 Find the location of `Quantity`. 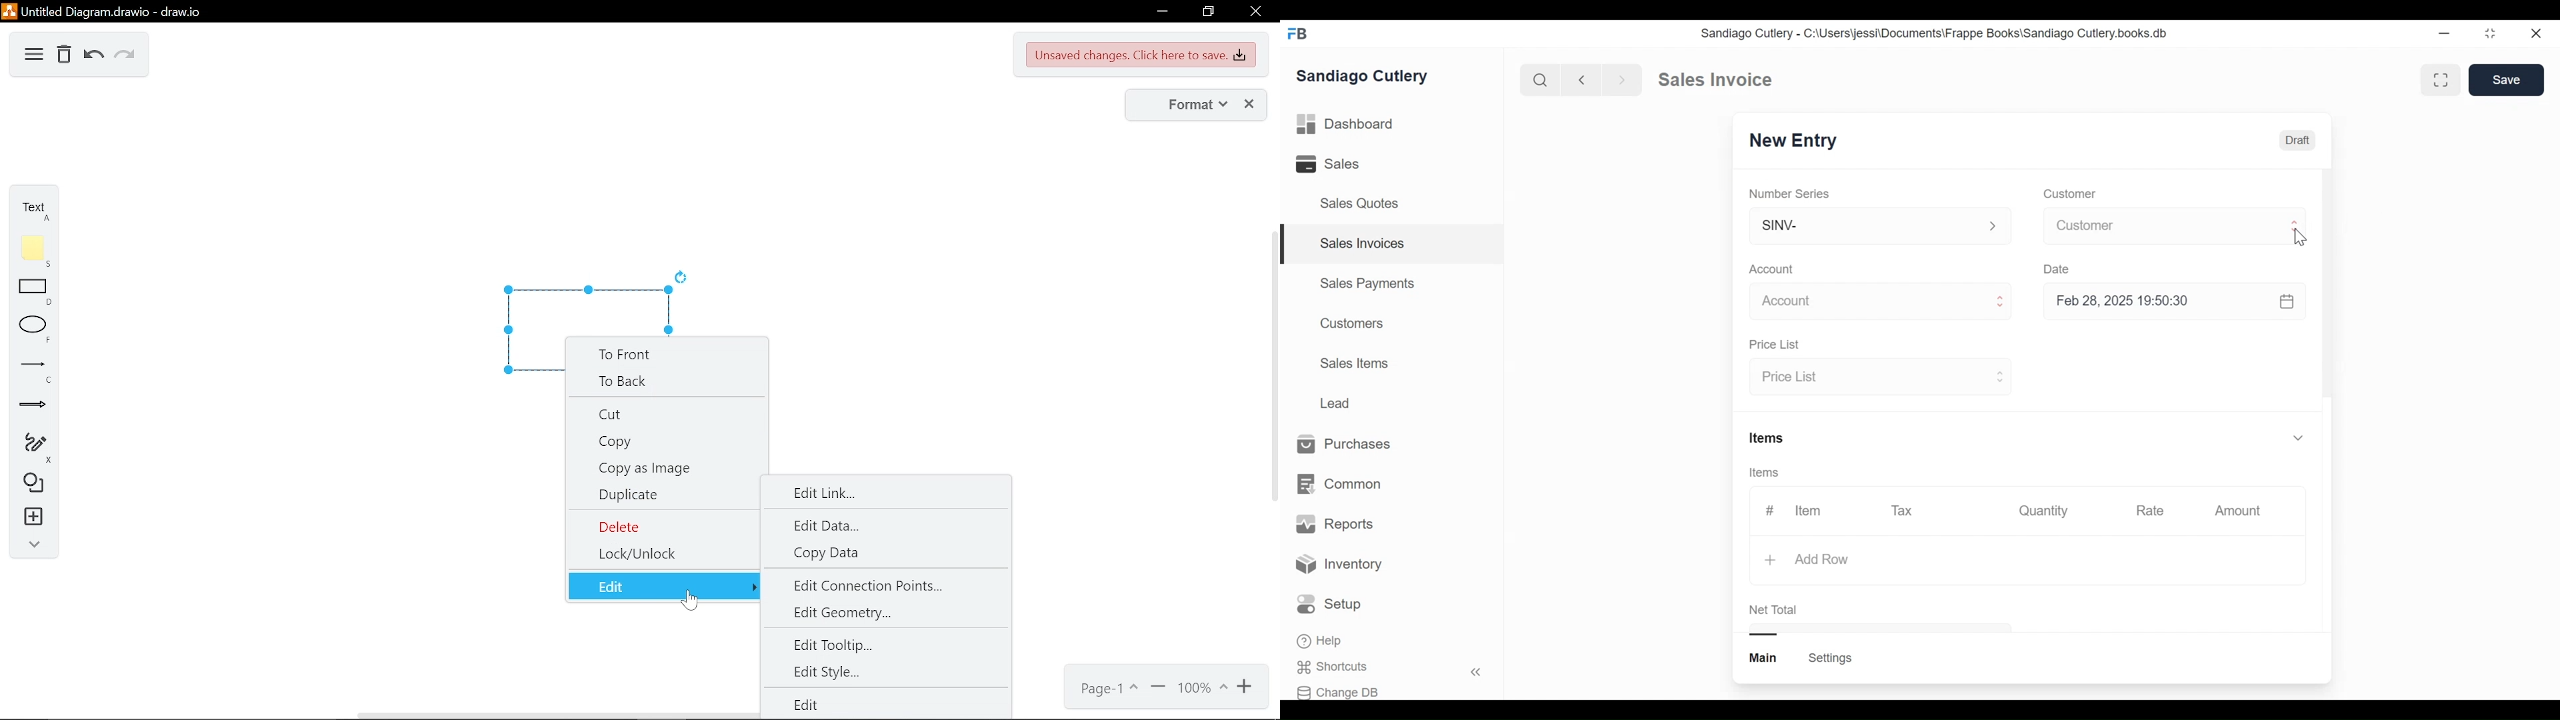

Quantity is located at coordinates (2045, 511).